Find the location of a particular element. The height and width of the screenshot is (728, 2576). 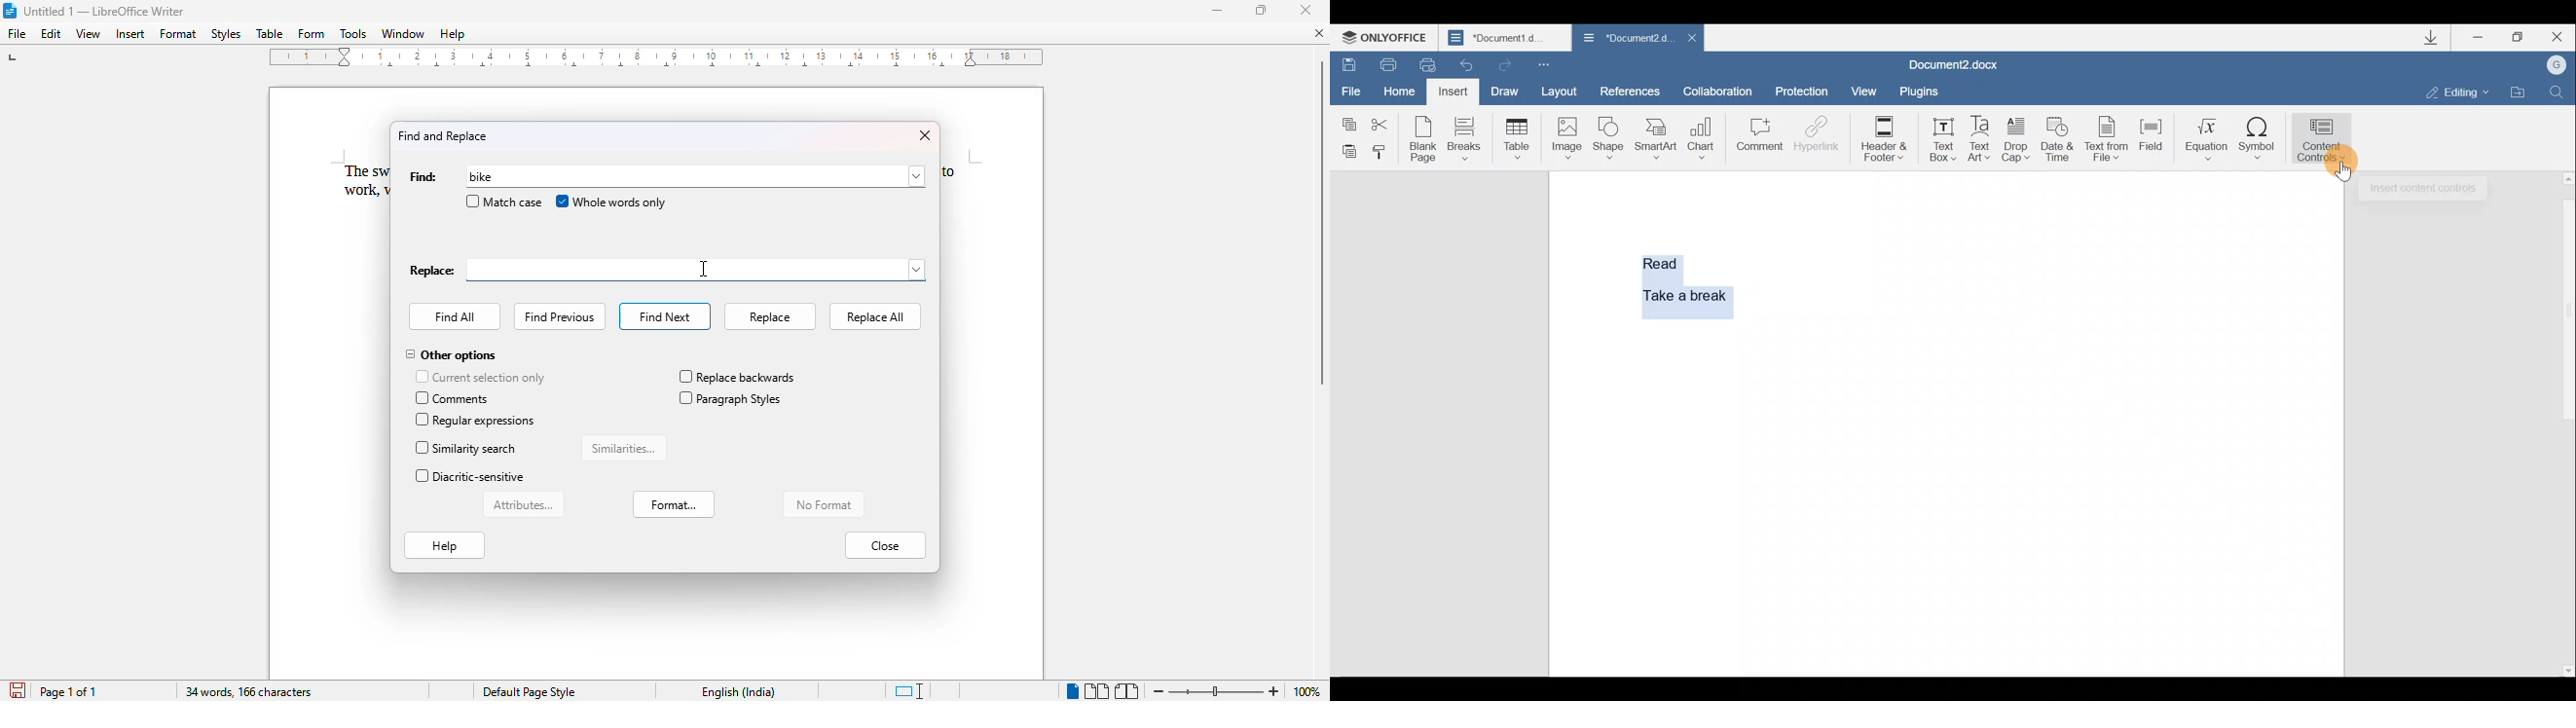

Undo is located at coordinates (1463, 65).